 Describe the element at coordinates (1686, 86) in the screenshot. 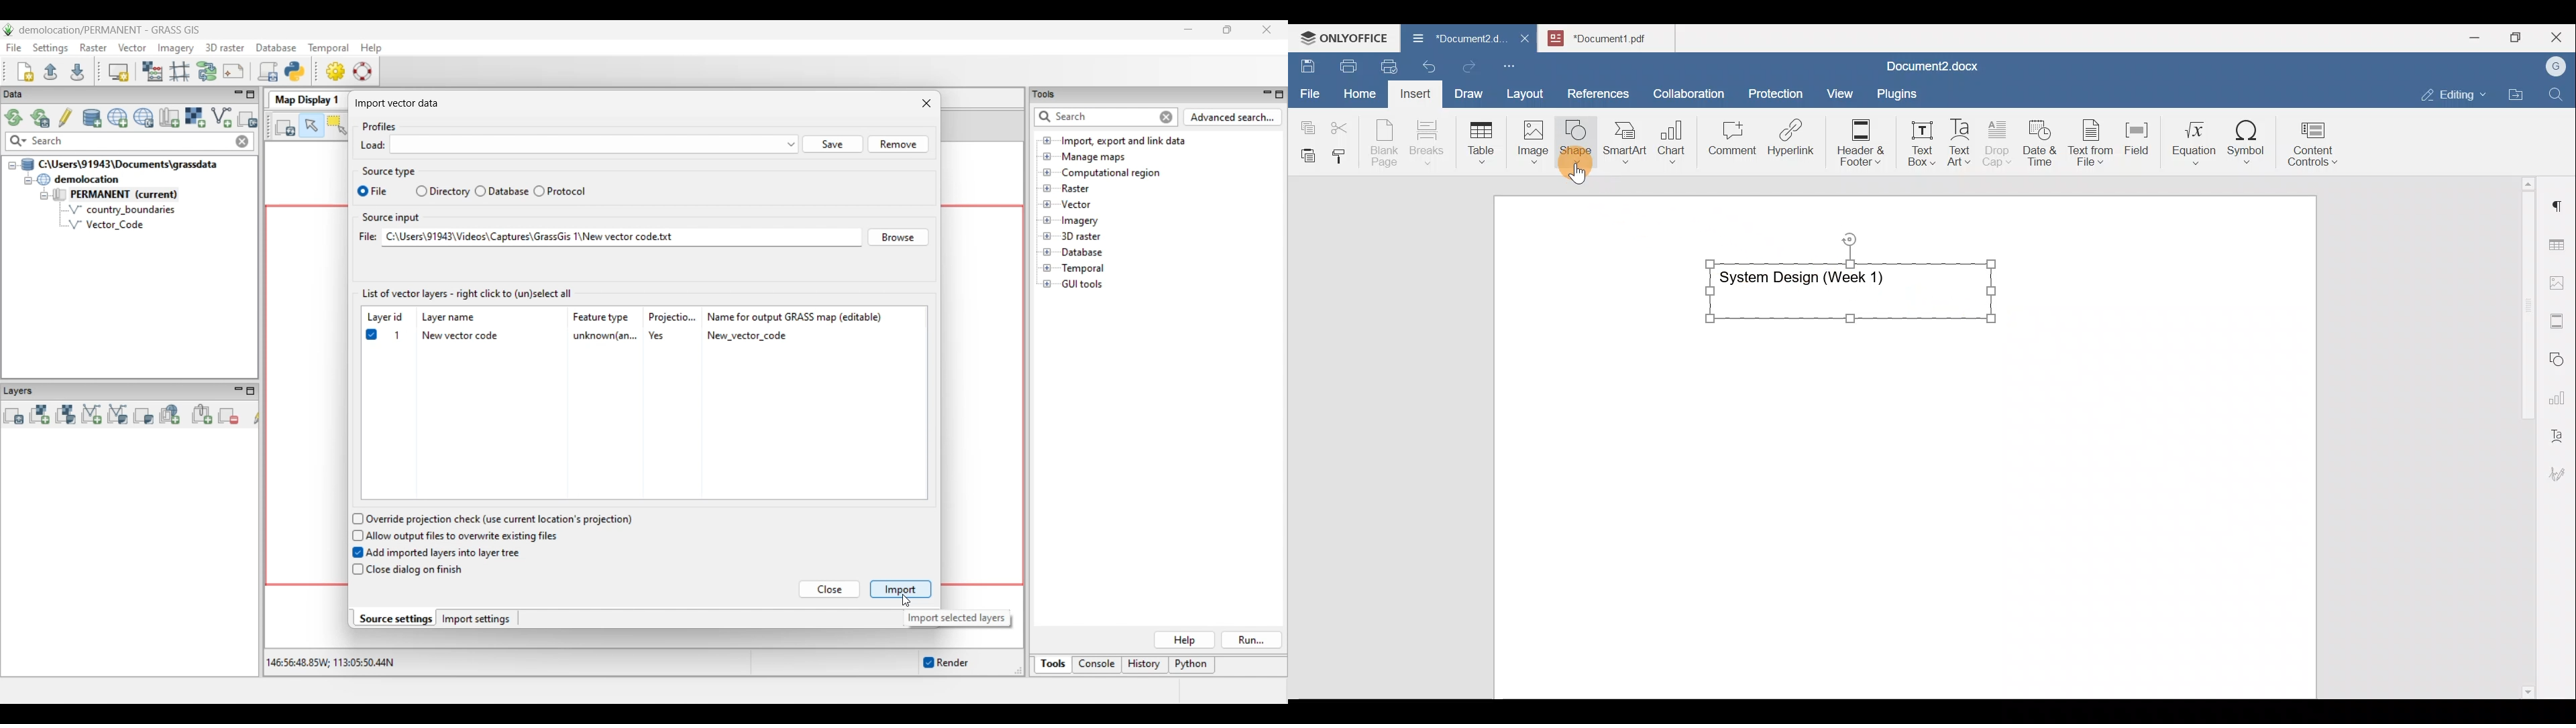

I see `Collaboration` at that location.